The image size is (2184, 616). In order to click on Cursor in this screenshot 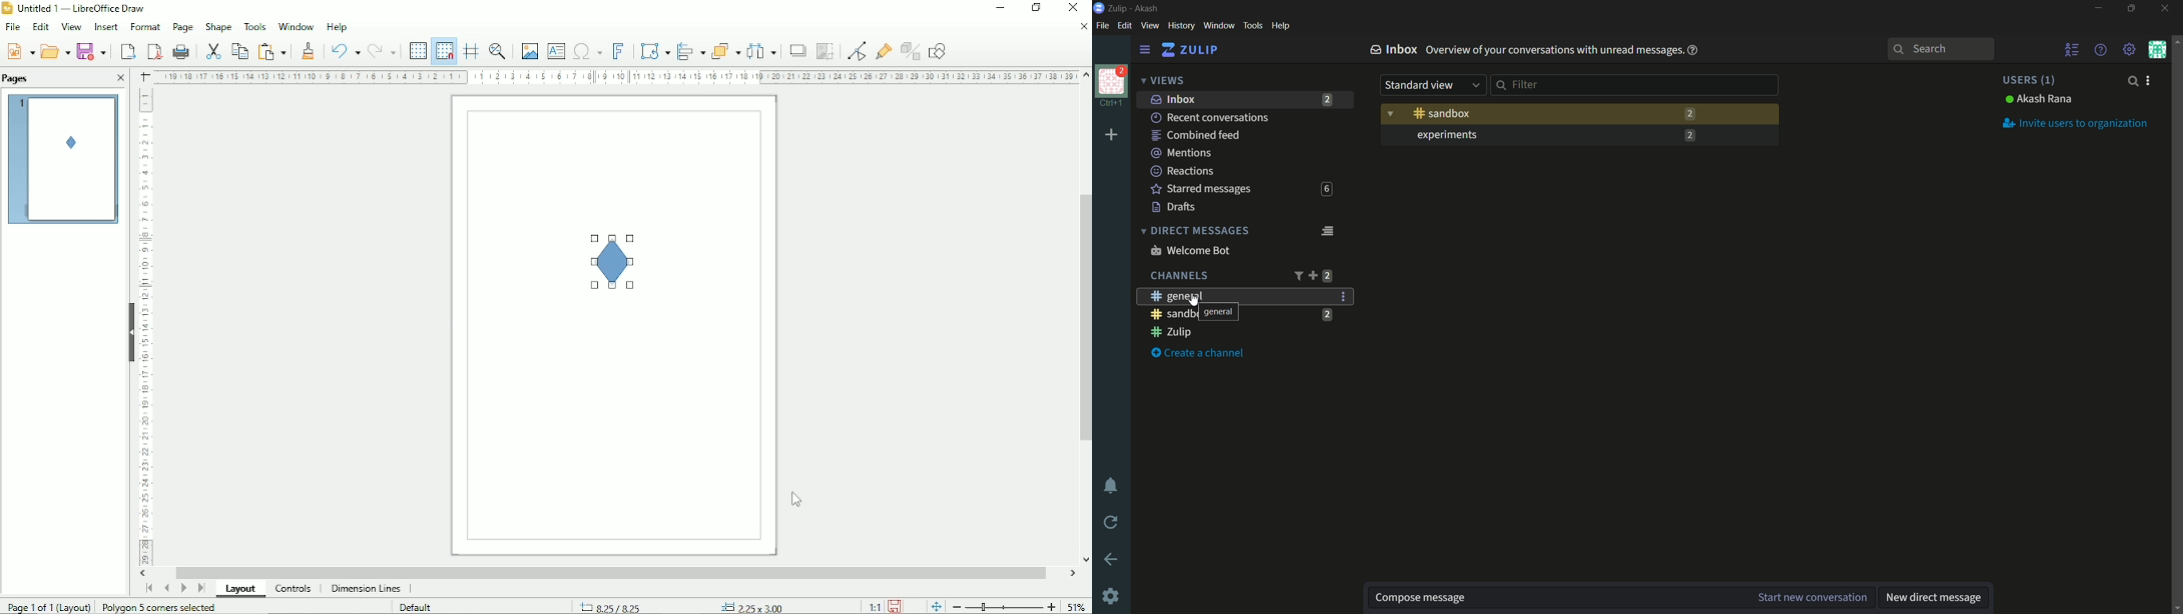, I will do `click(797, 499)`.